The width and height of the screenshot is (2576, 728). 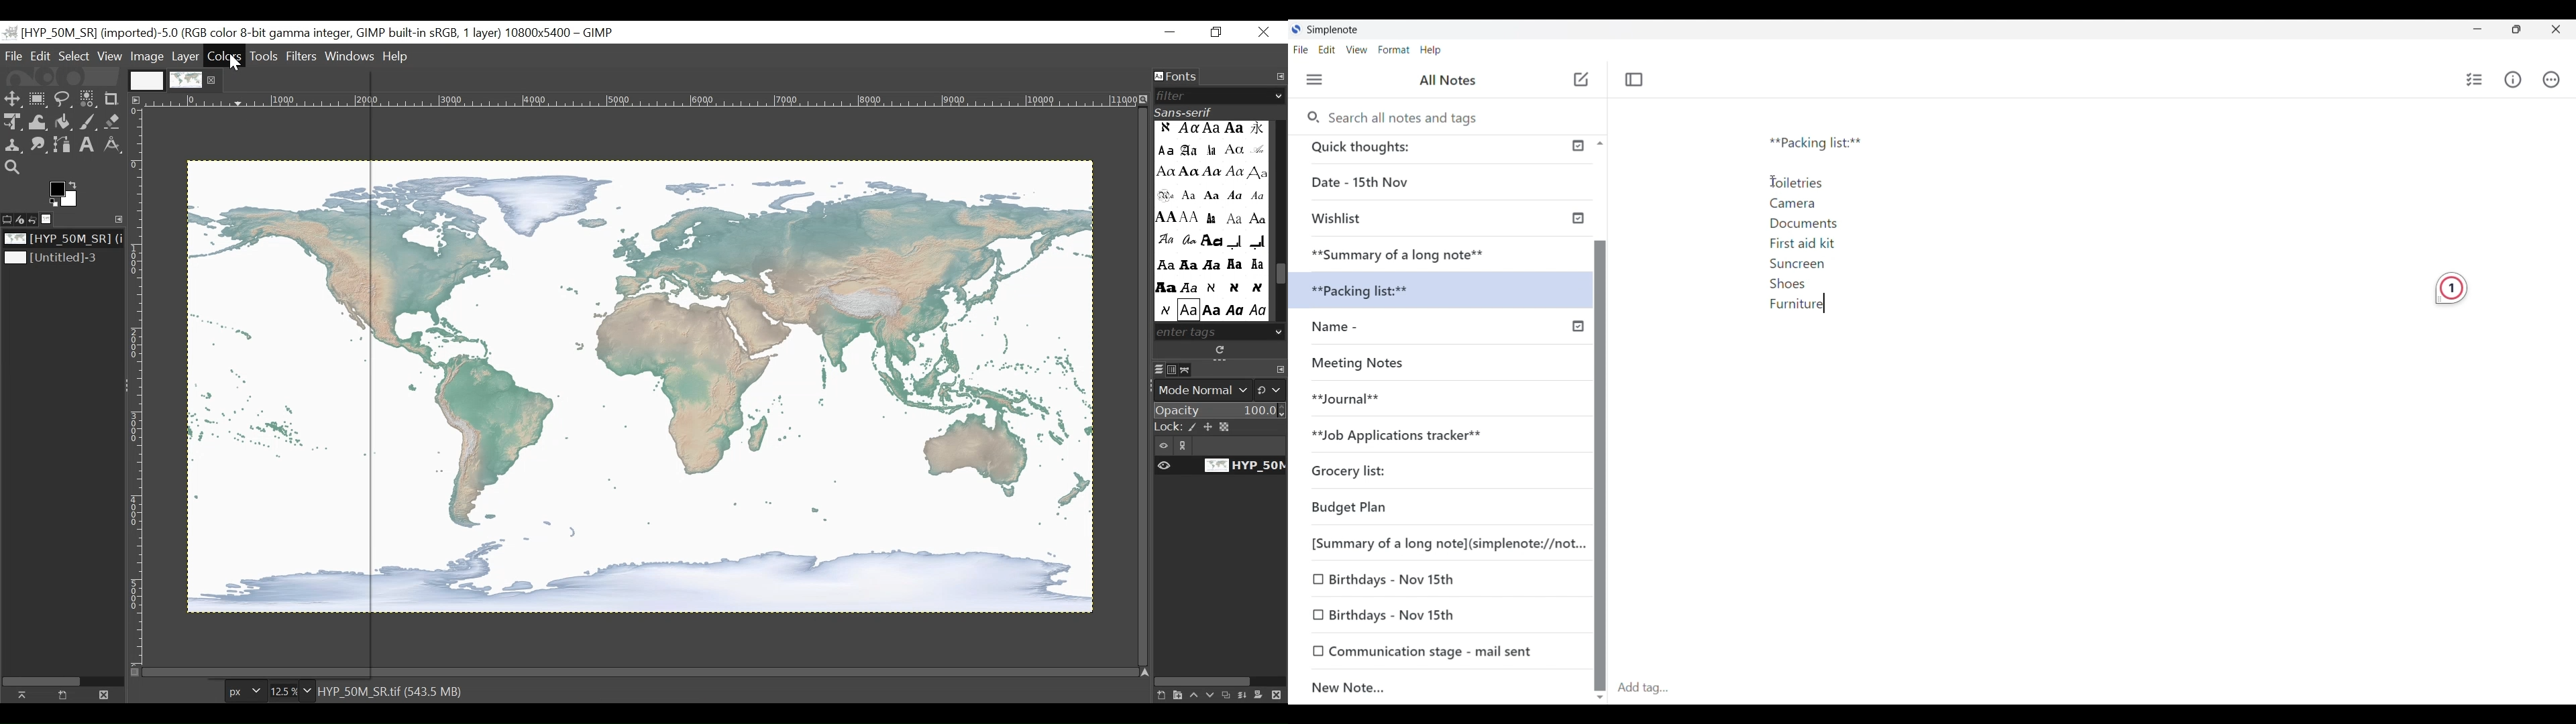 What do you see at coordinates (61, 239) in the screenshot?
I see `Image` at bounding box center [61, 239].